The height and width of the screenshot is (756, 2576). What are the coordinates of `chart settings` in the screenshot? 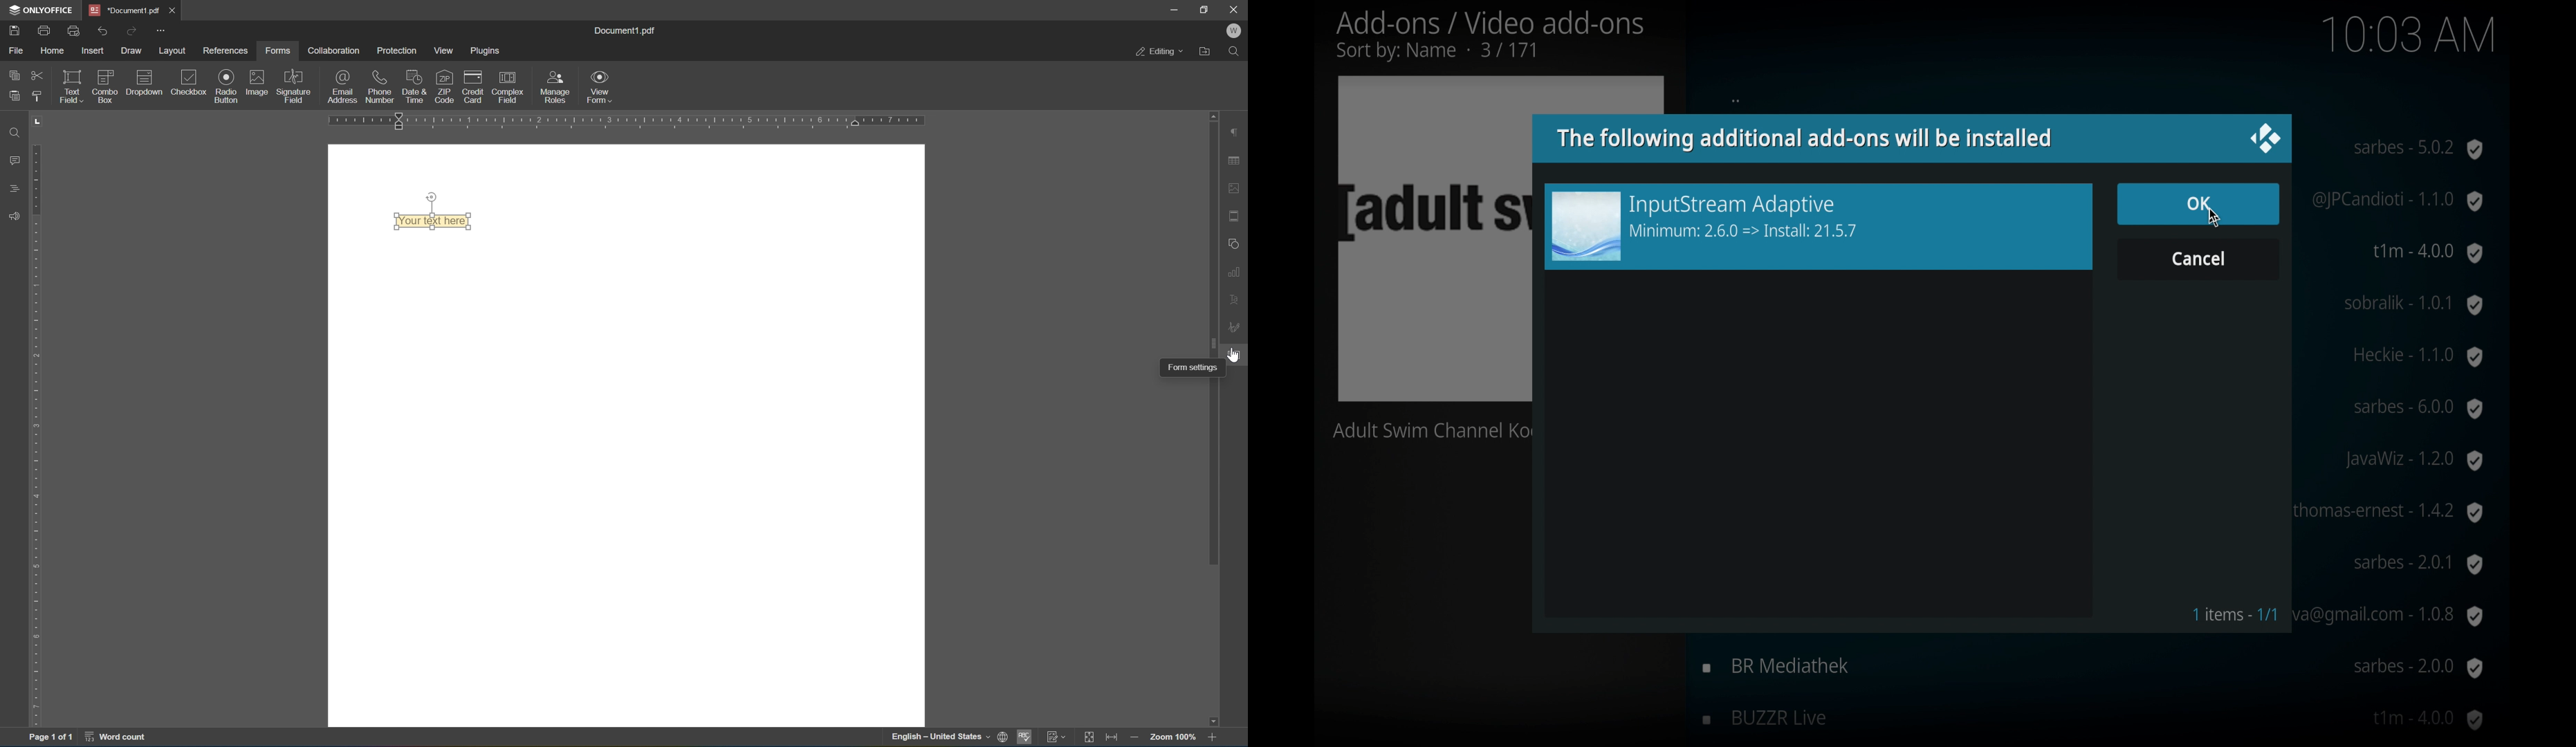 It's located at (1236, 270).